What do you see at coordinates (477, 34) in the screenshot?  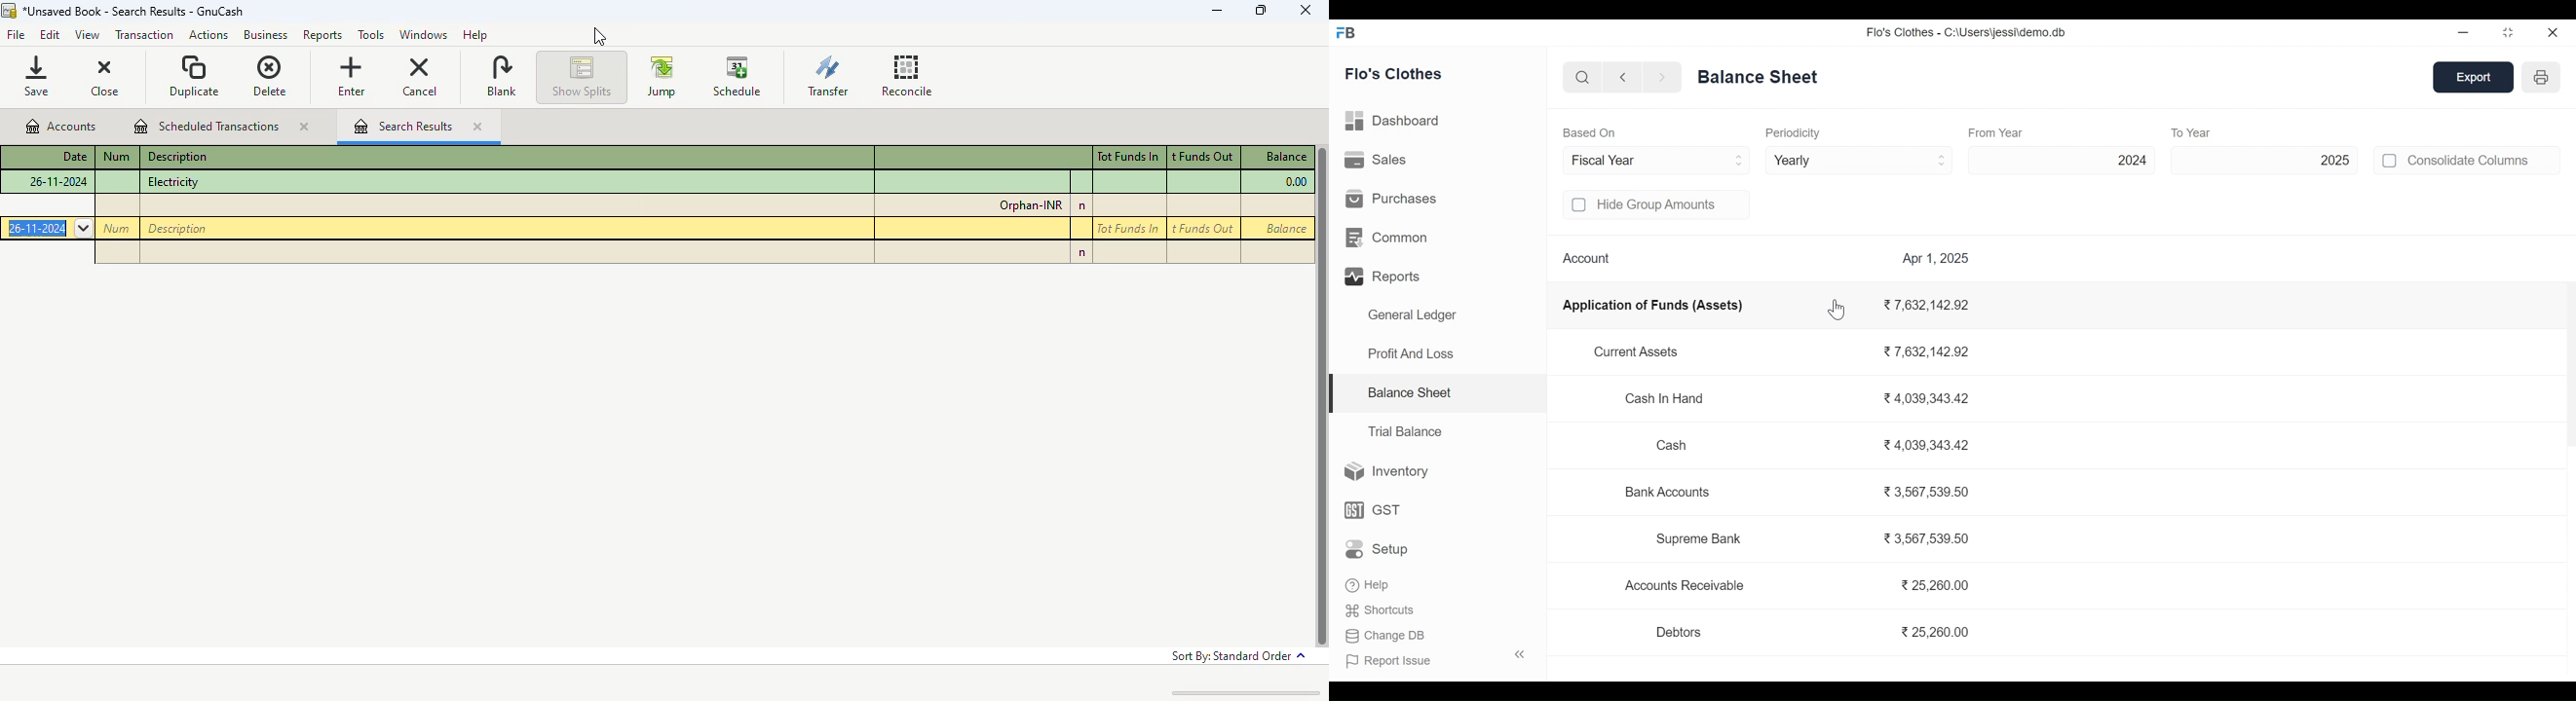 I see `help` at bounding box center [477, 34].